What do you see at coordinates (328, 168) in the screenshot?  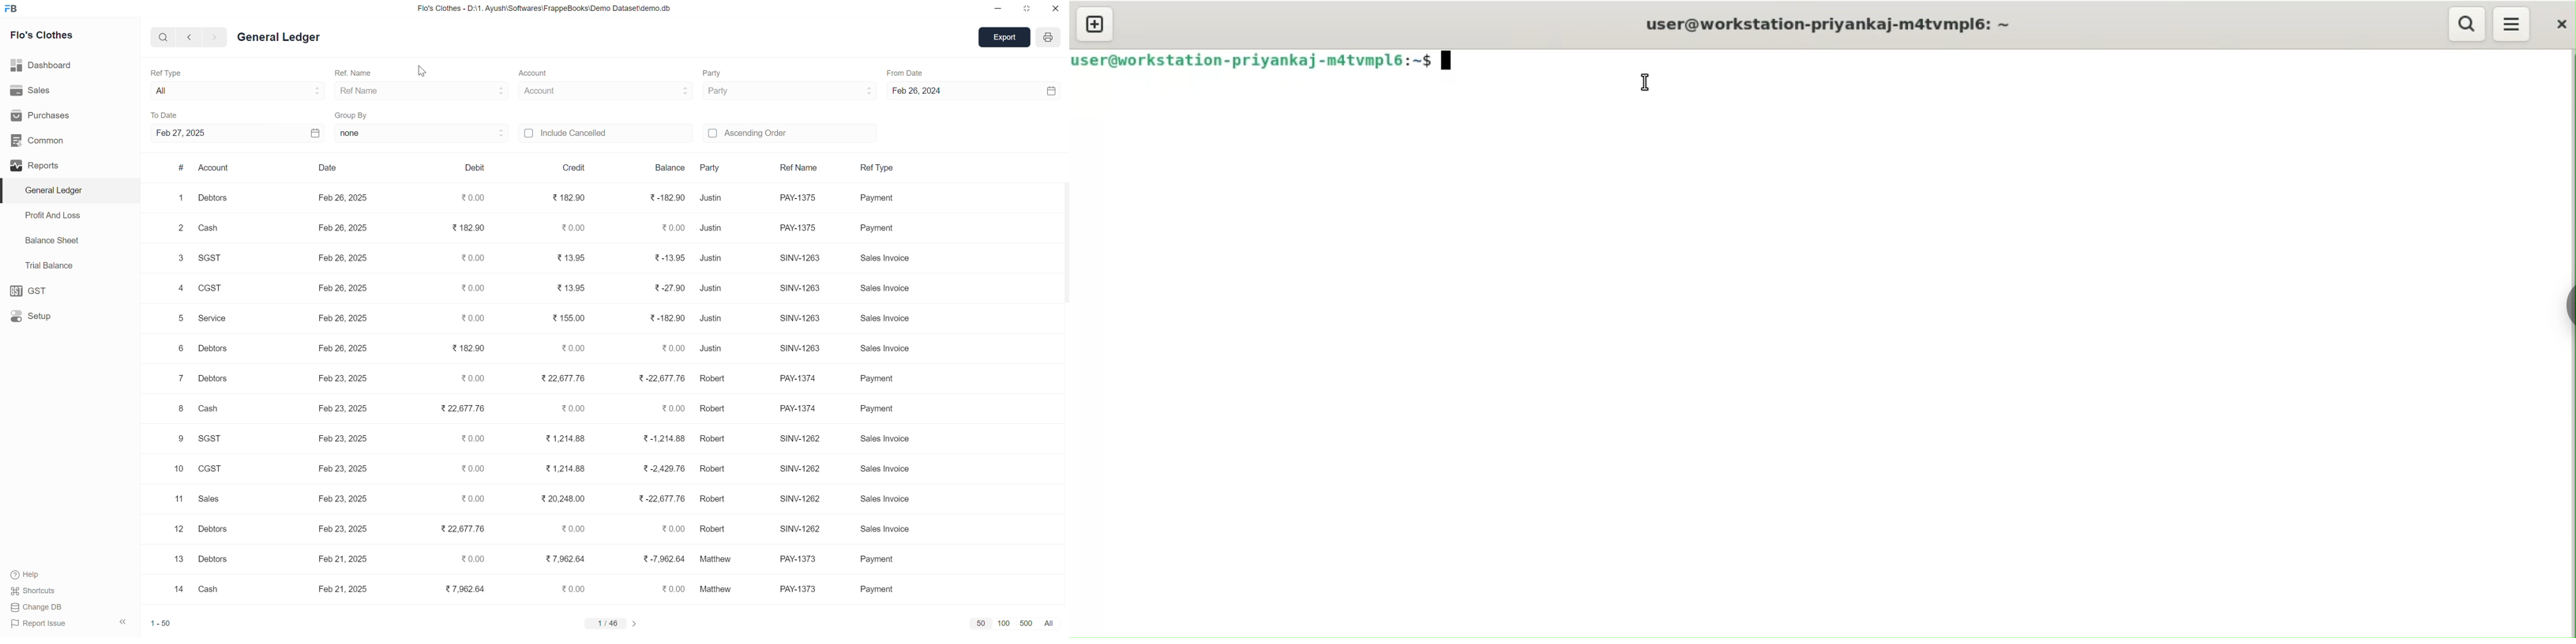 I see `Date` at bounding box center [328, 168].